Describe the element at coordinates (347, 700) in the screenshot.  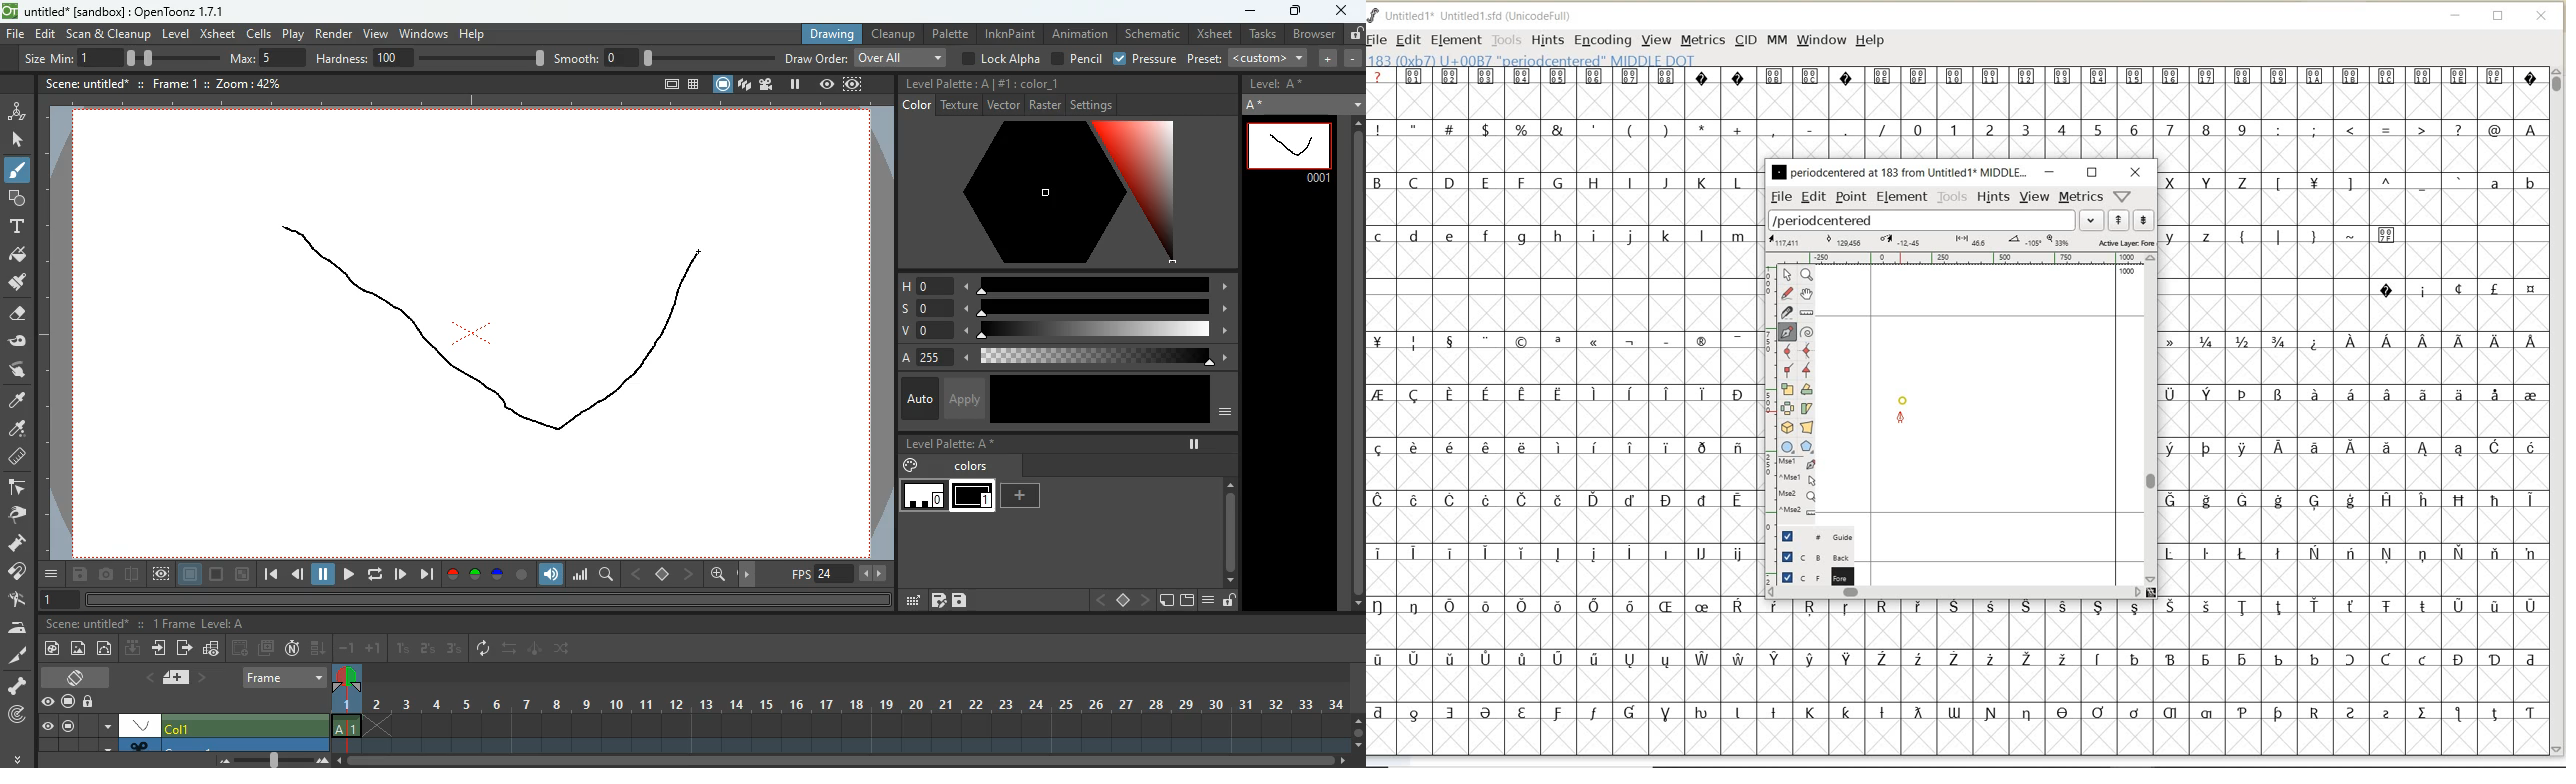
I see `selected frame` at that location.